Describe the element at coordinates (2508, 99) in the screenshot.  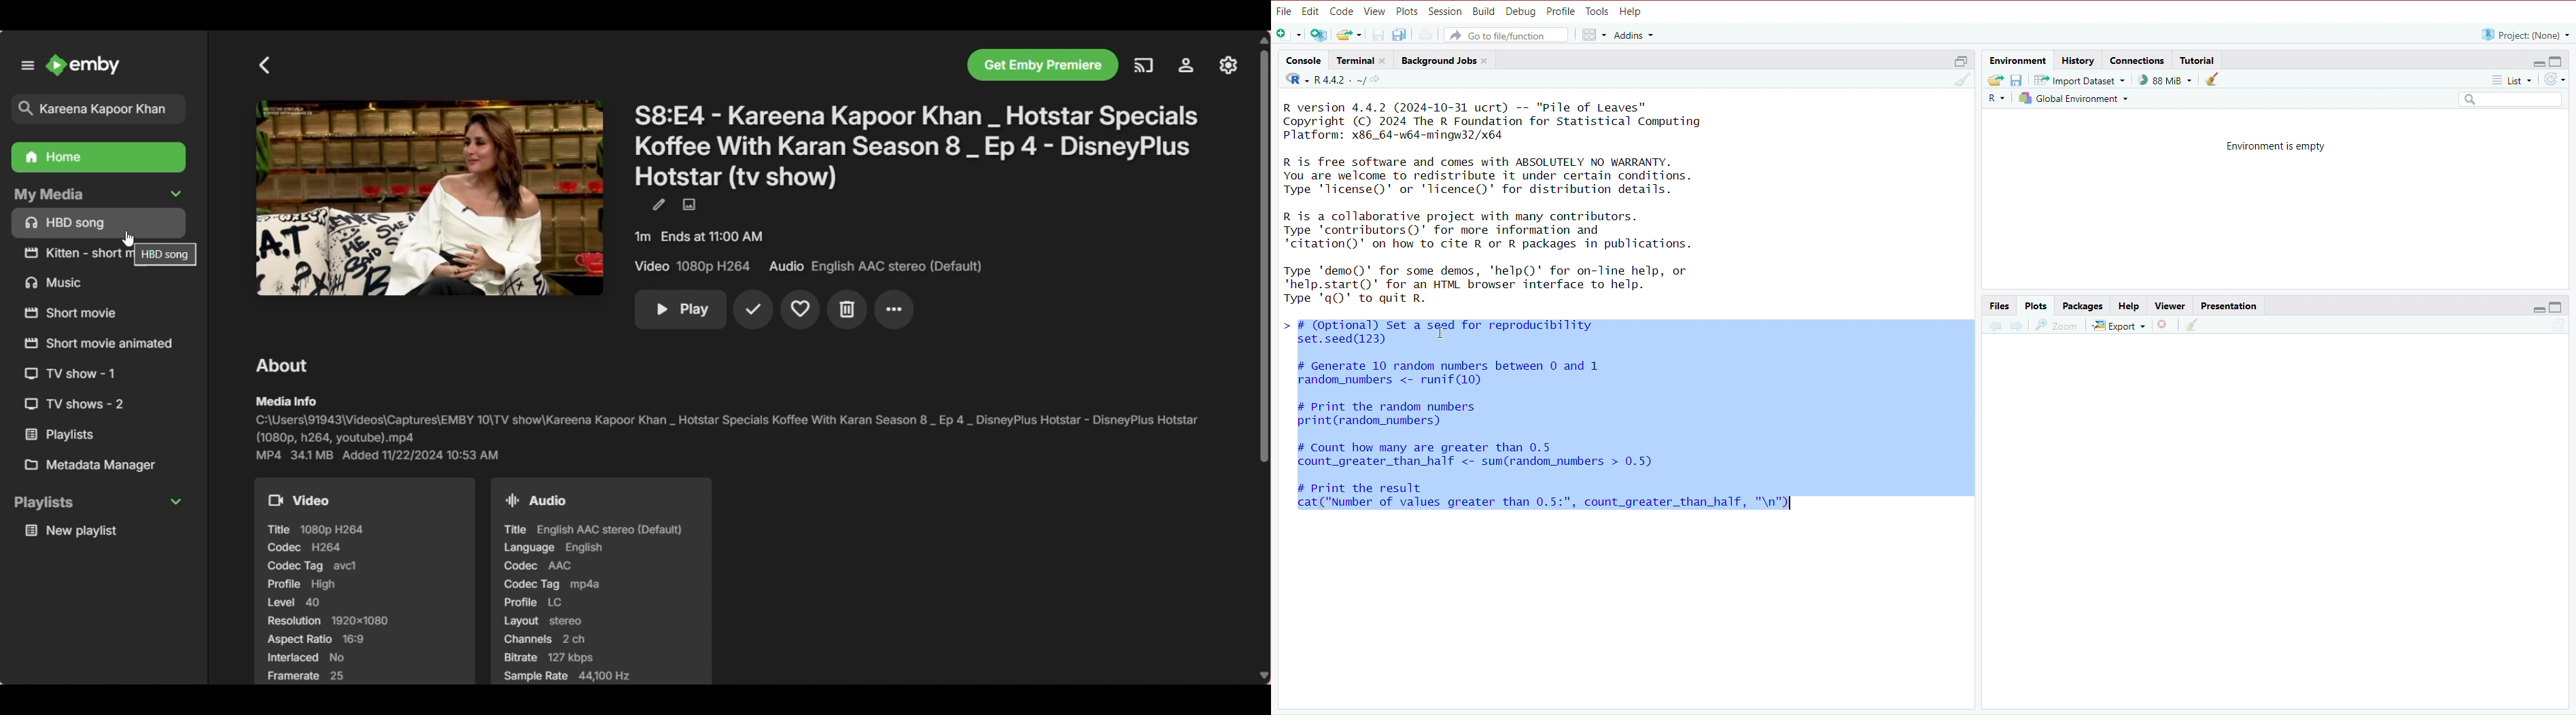
I see `Search` at that location.